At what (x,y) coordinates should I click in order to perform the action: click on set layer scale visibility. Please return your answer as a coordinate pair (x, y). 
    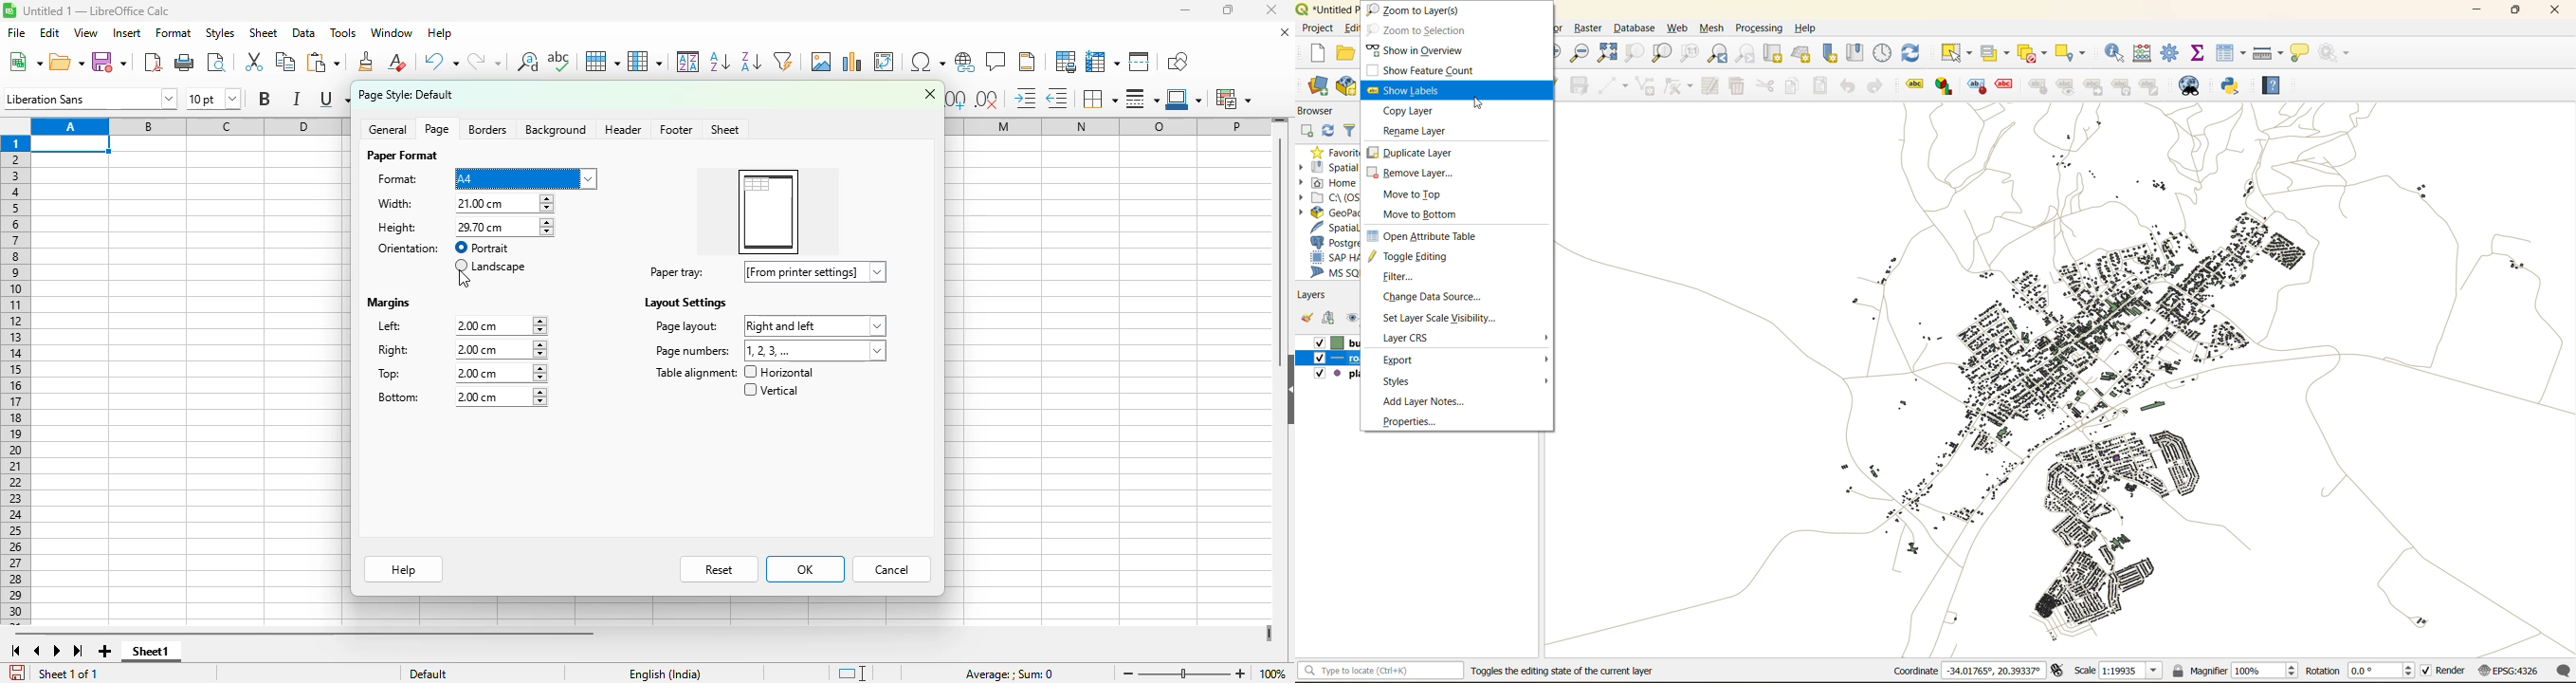
    Looking at the image, I should click on (1441, 317).